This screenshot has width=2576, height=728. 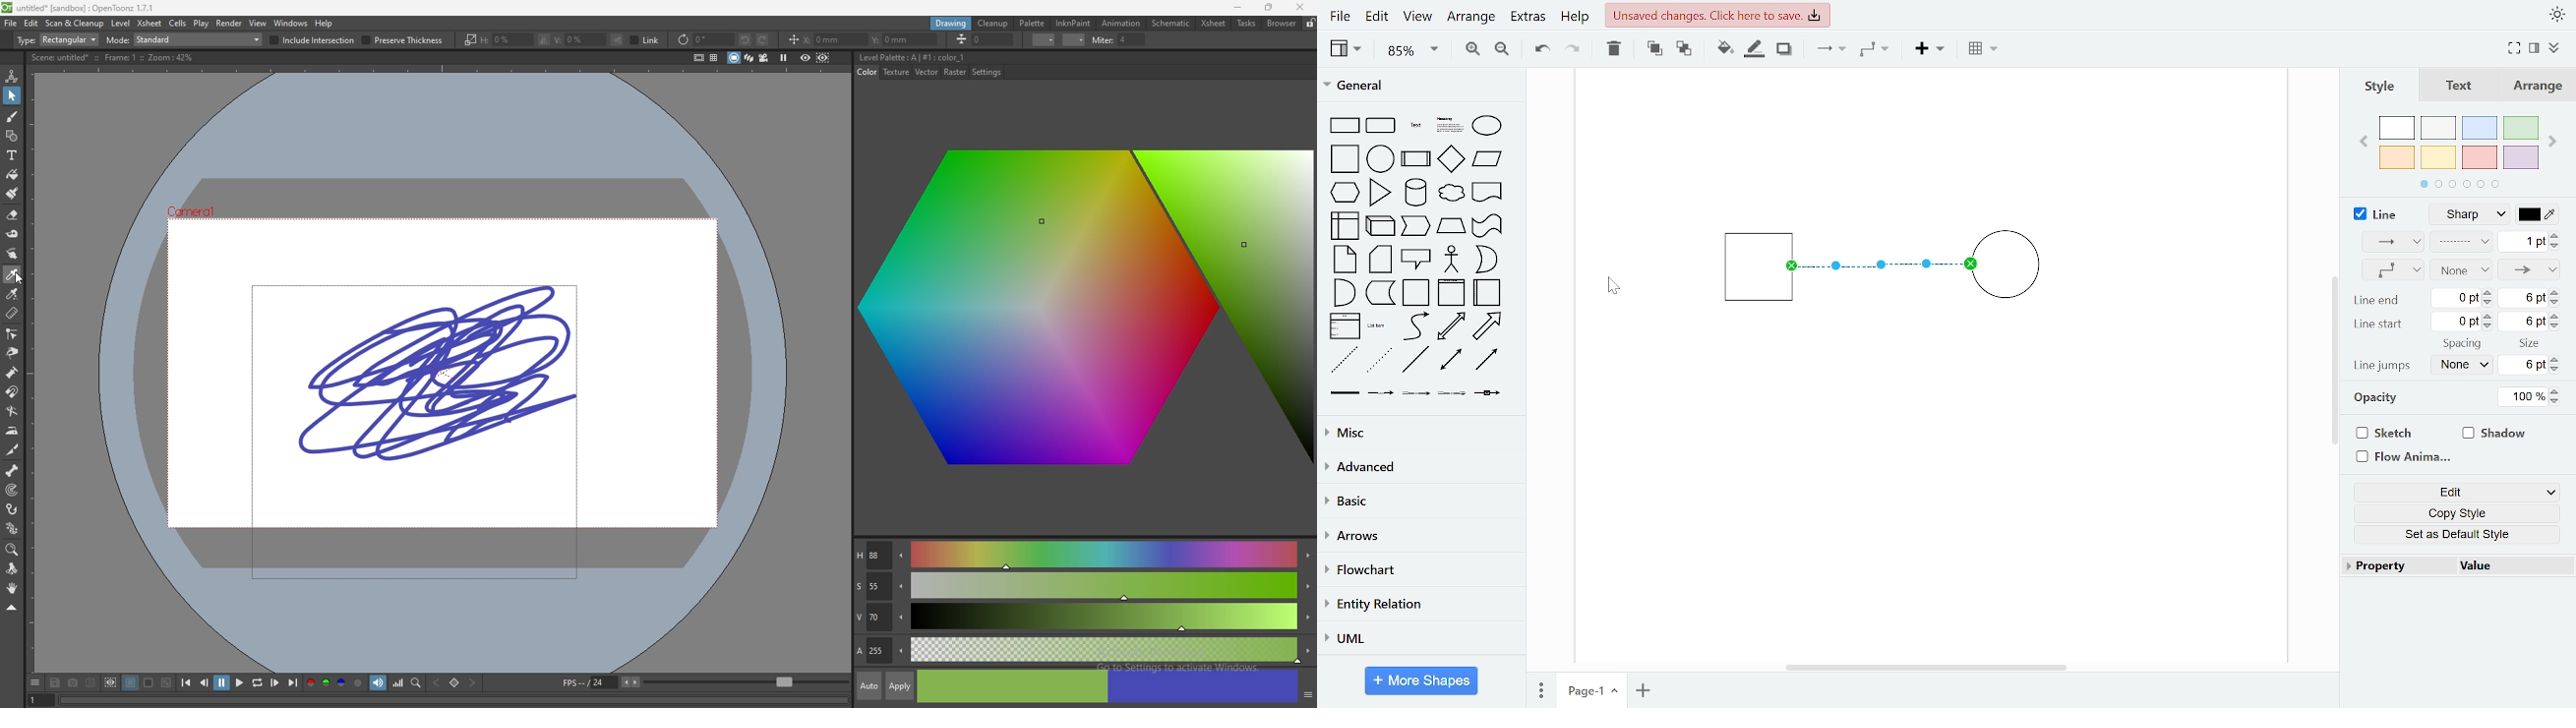 What do you see at coordinates (823, 58) in the screenshot?
I see `sub camera preview` at bounding box center [823, 58].